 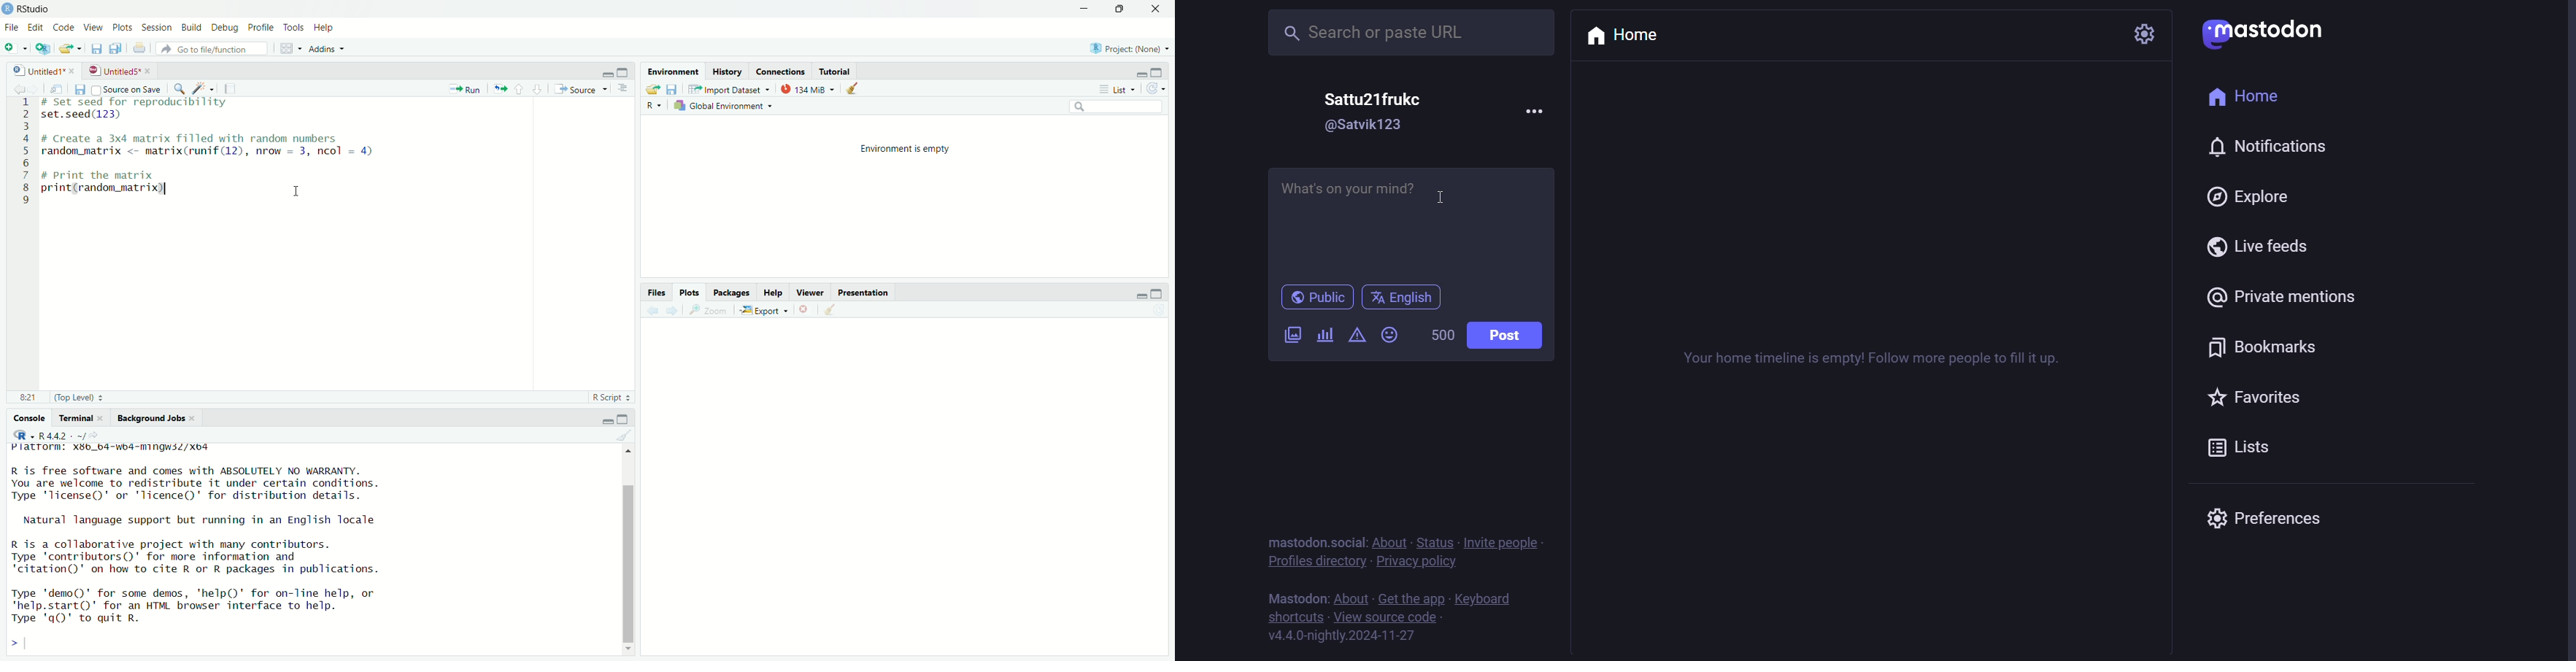 I want to click on Export, so click(x=762, y=312).